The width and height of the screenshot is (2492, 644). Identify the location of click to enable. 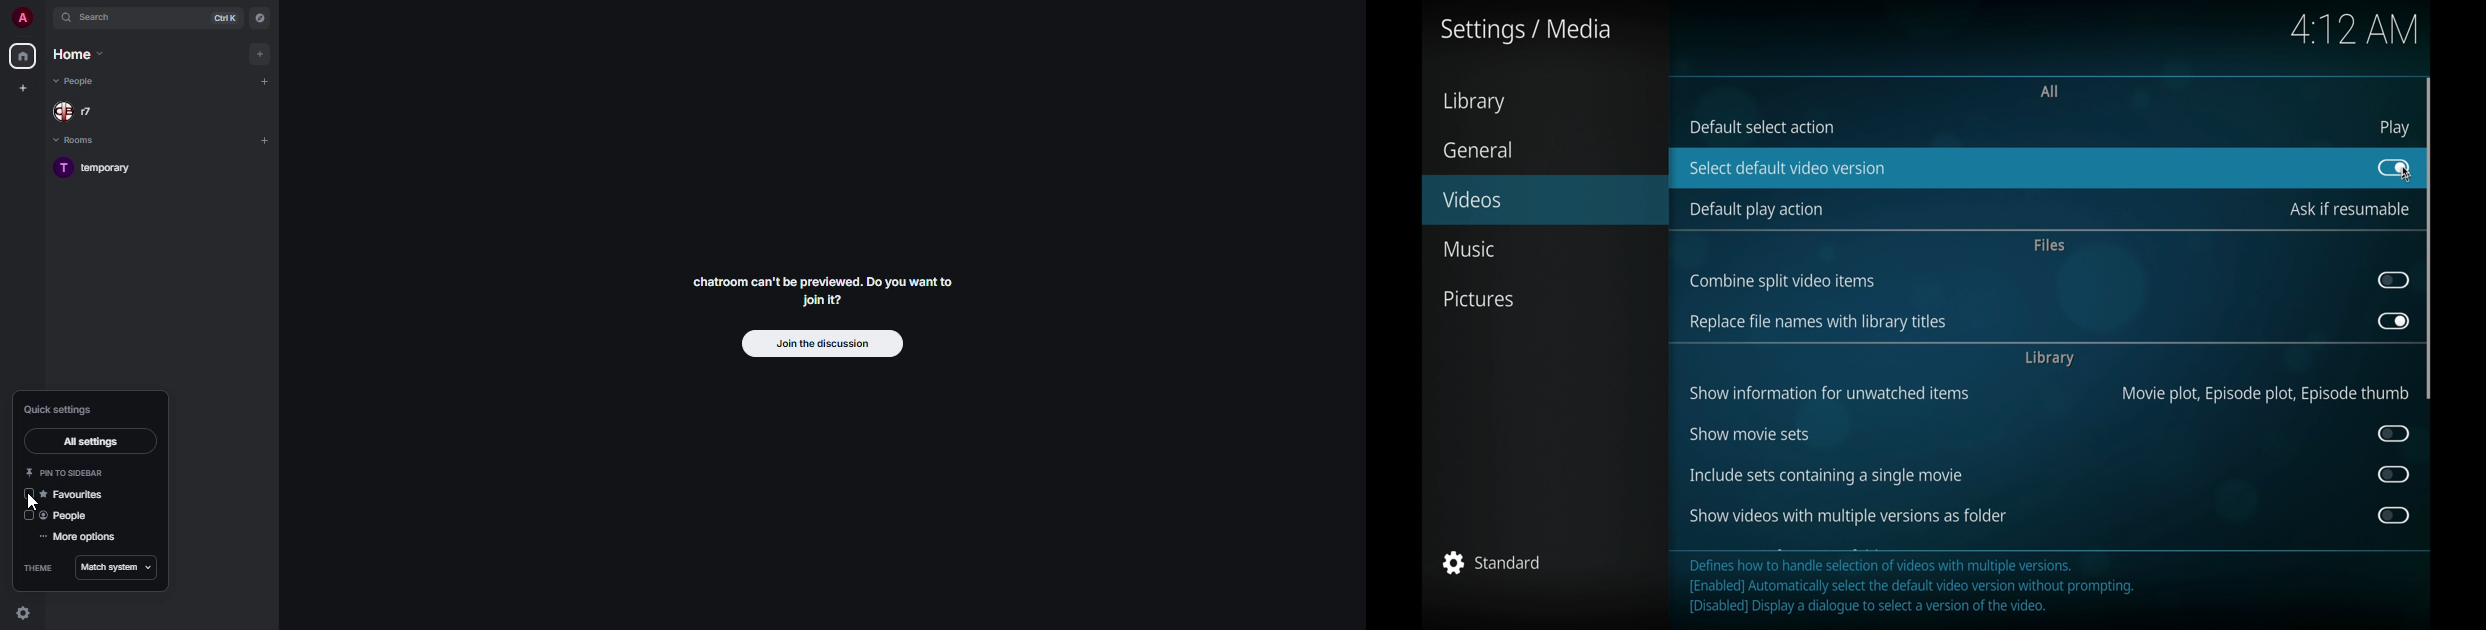
(28, 516).